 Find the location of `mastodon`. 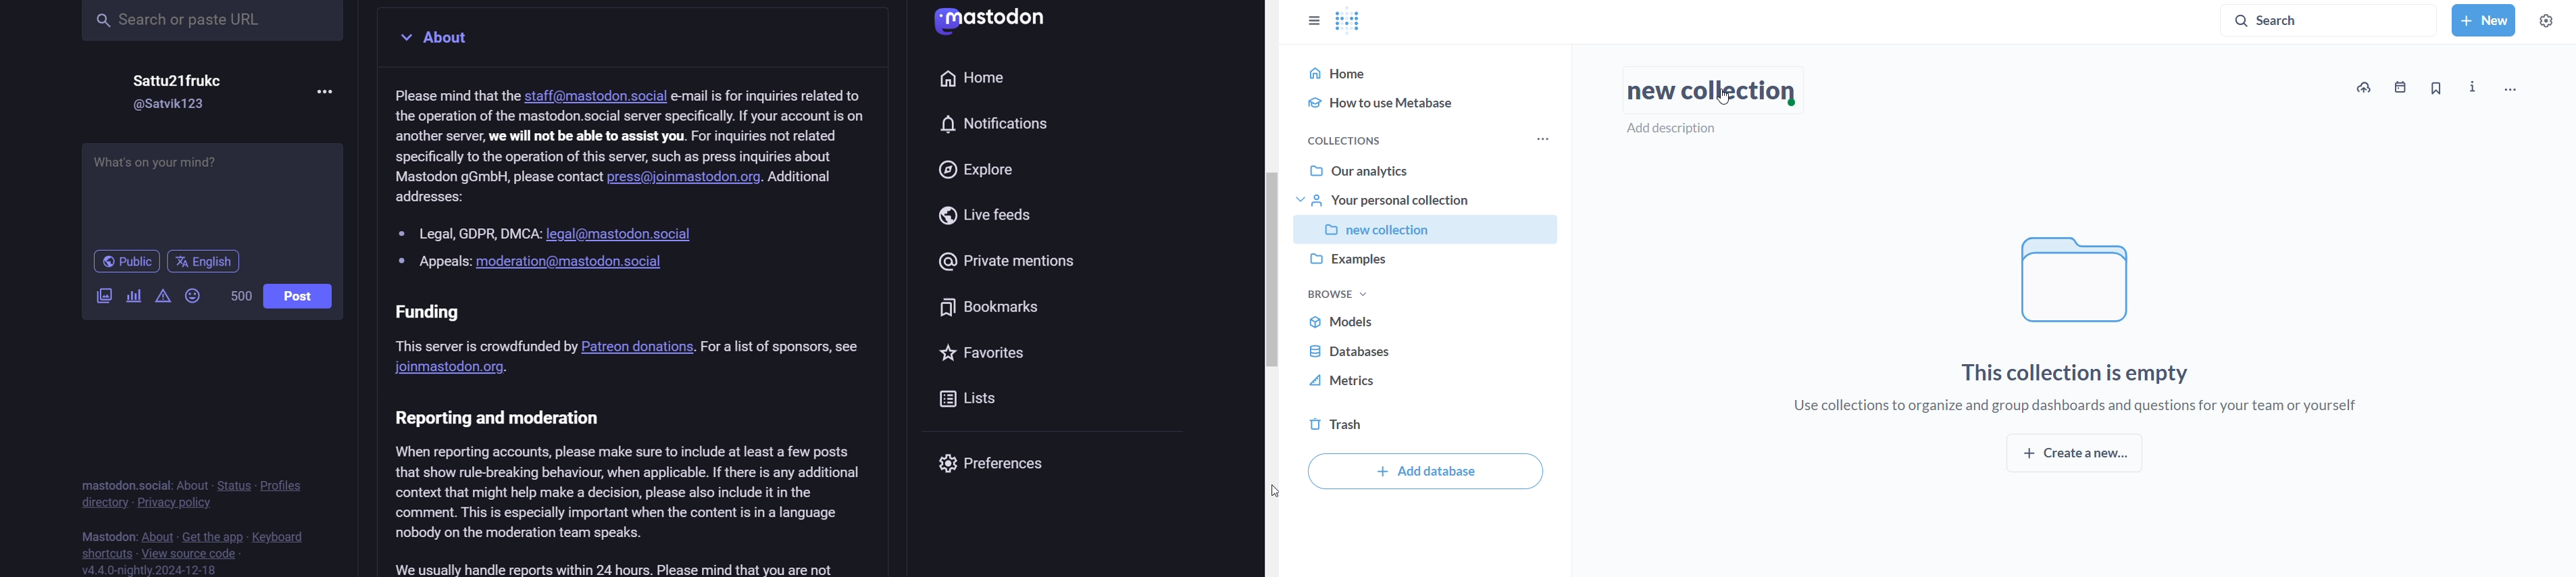

mastodon is located at coordinates (105, 532).